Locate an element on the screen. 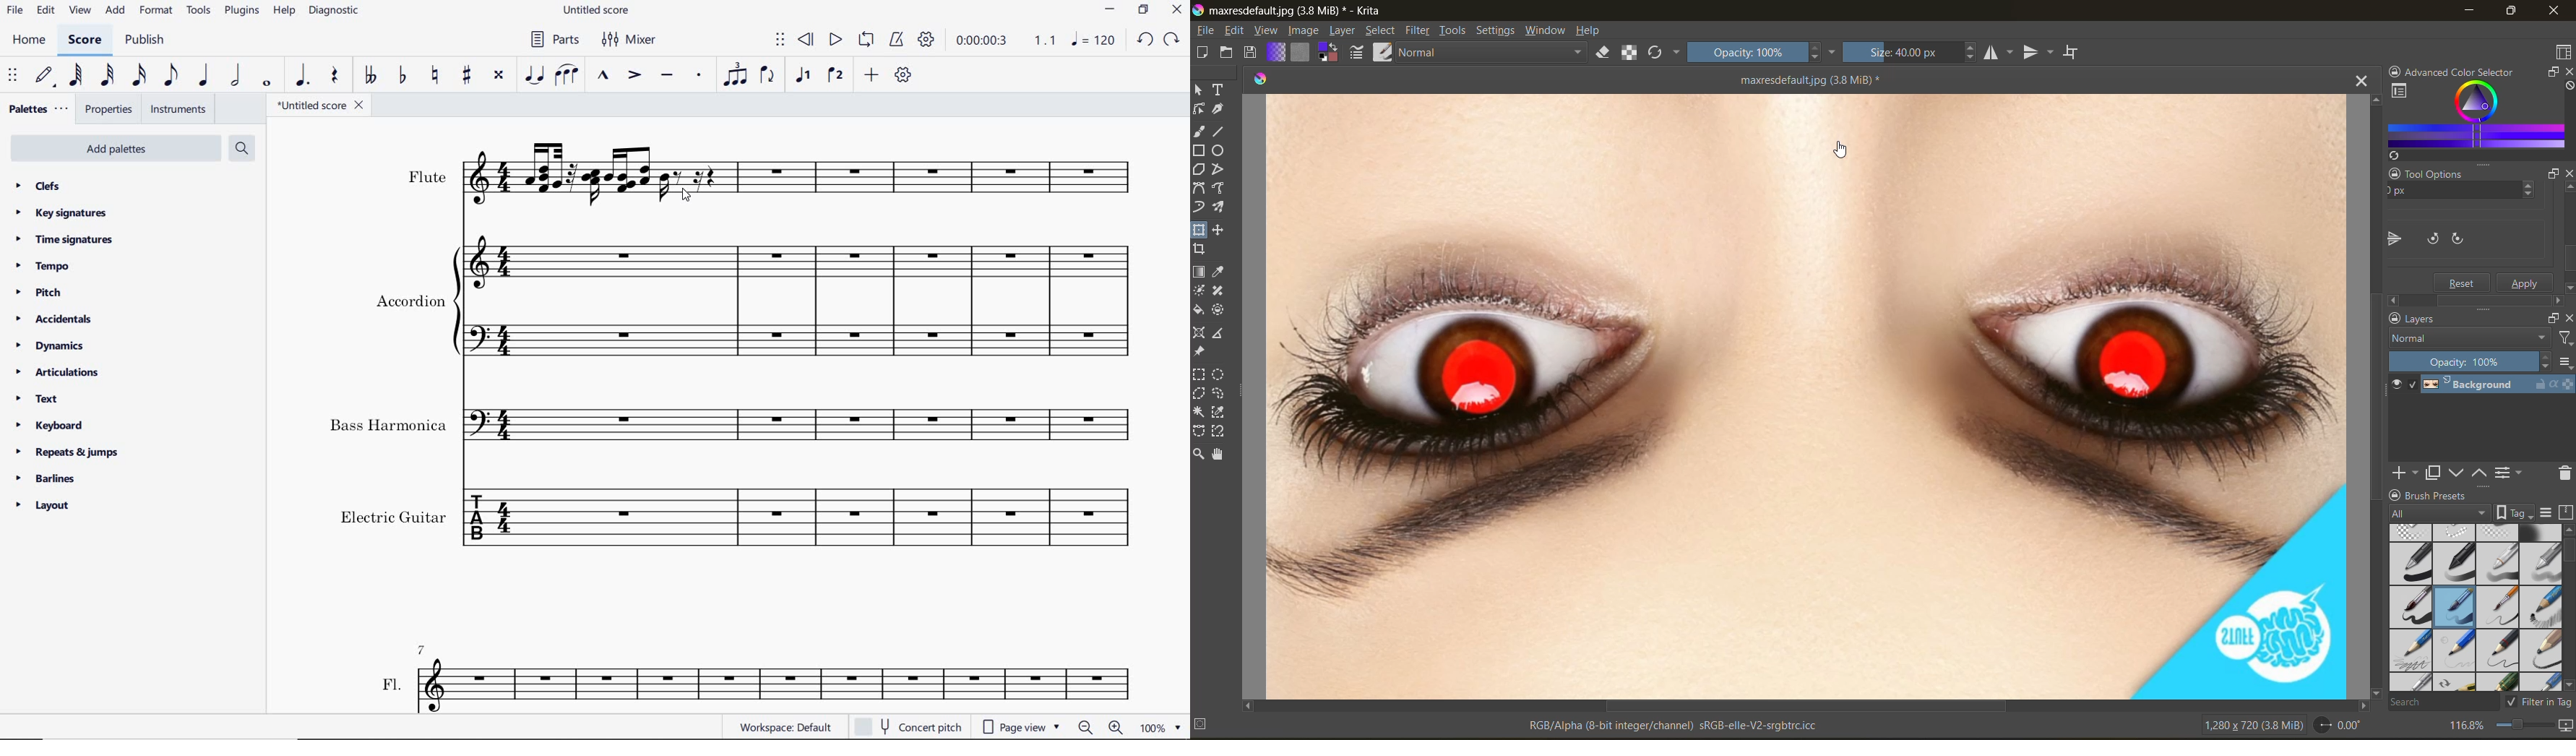 This screenshot has height=756, width=2576. vertically flipped canvas is located at coordinates (1804, 395).